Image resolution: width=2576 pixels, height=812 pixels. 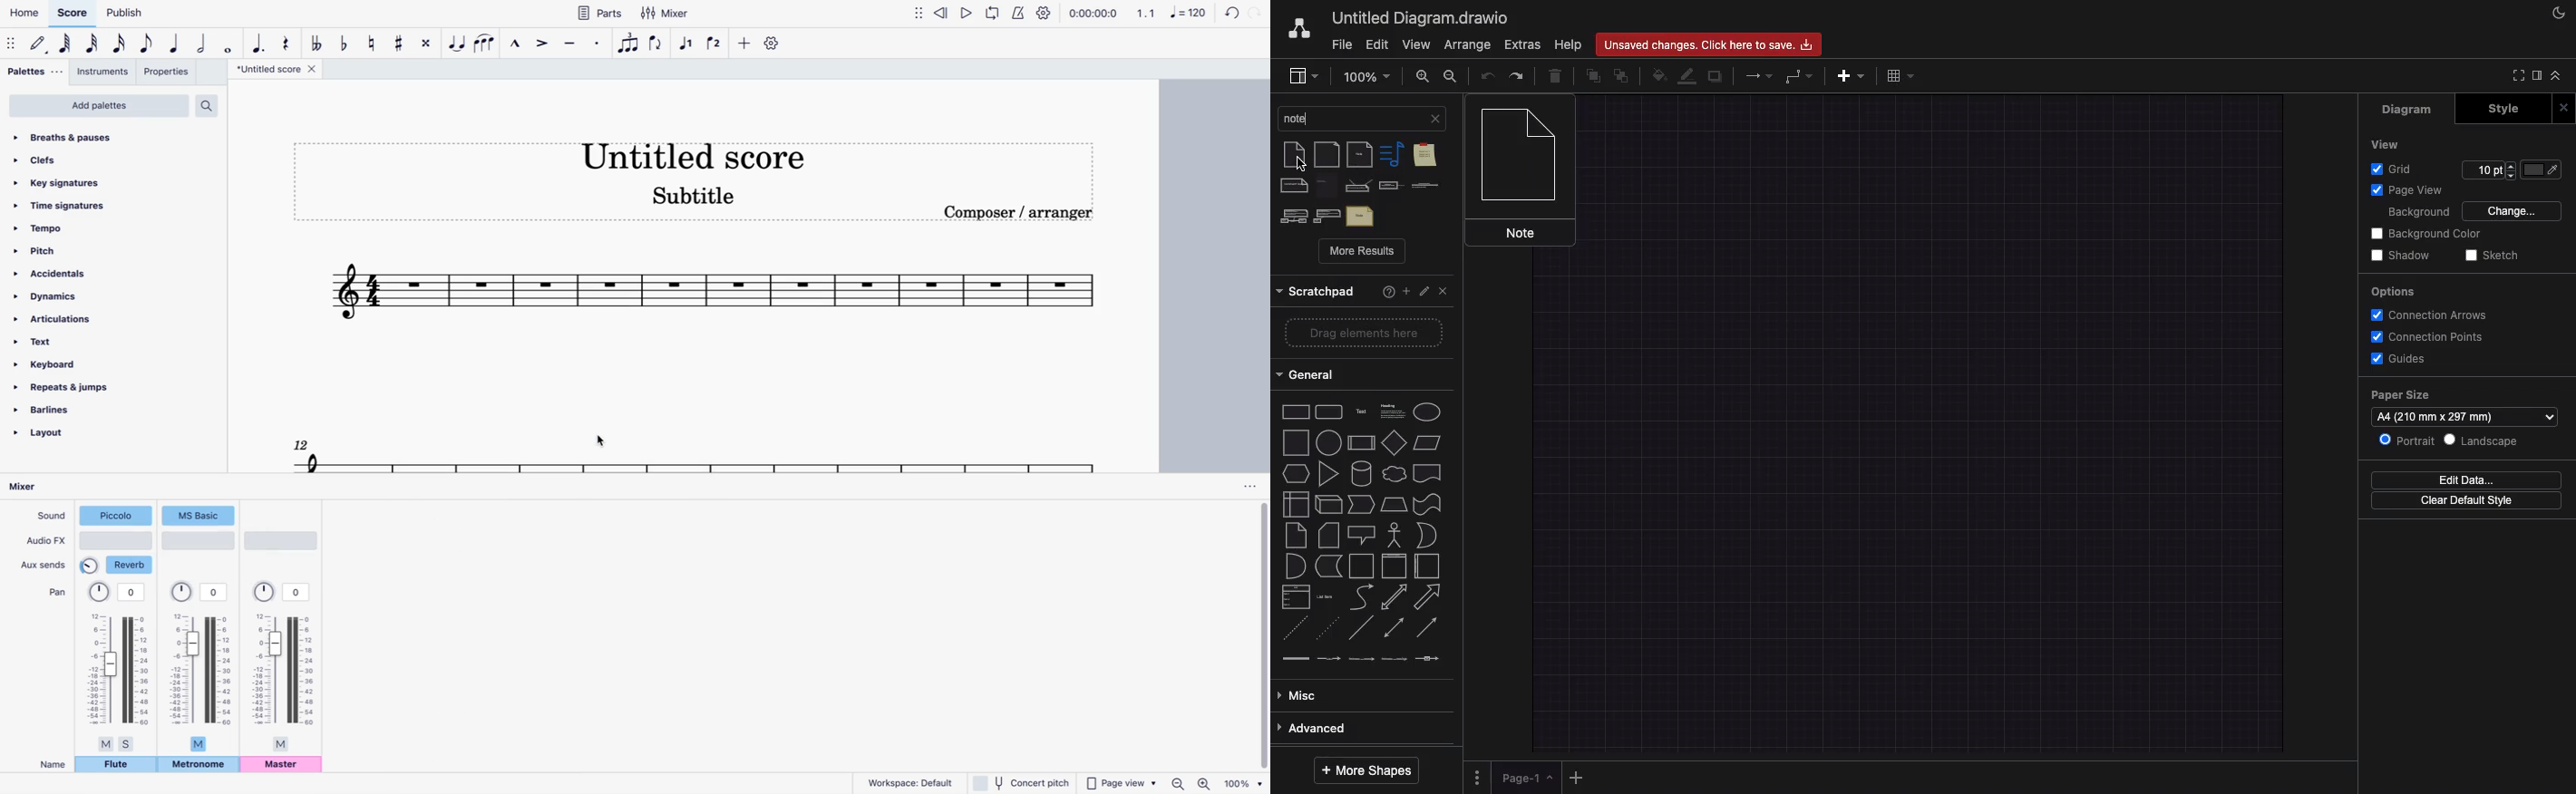 I want to click on instruments, so click(x=104, y=73).